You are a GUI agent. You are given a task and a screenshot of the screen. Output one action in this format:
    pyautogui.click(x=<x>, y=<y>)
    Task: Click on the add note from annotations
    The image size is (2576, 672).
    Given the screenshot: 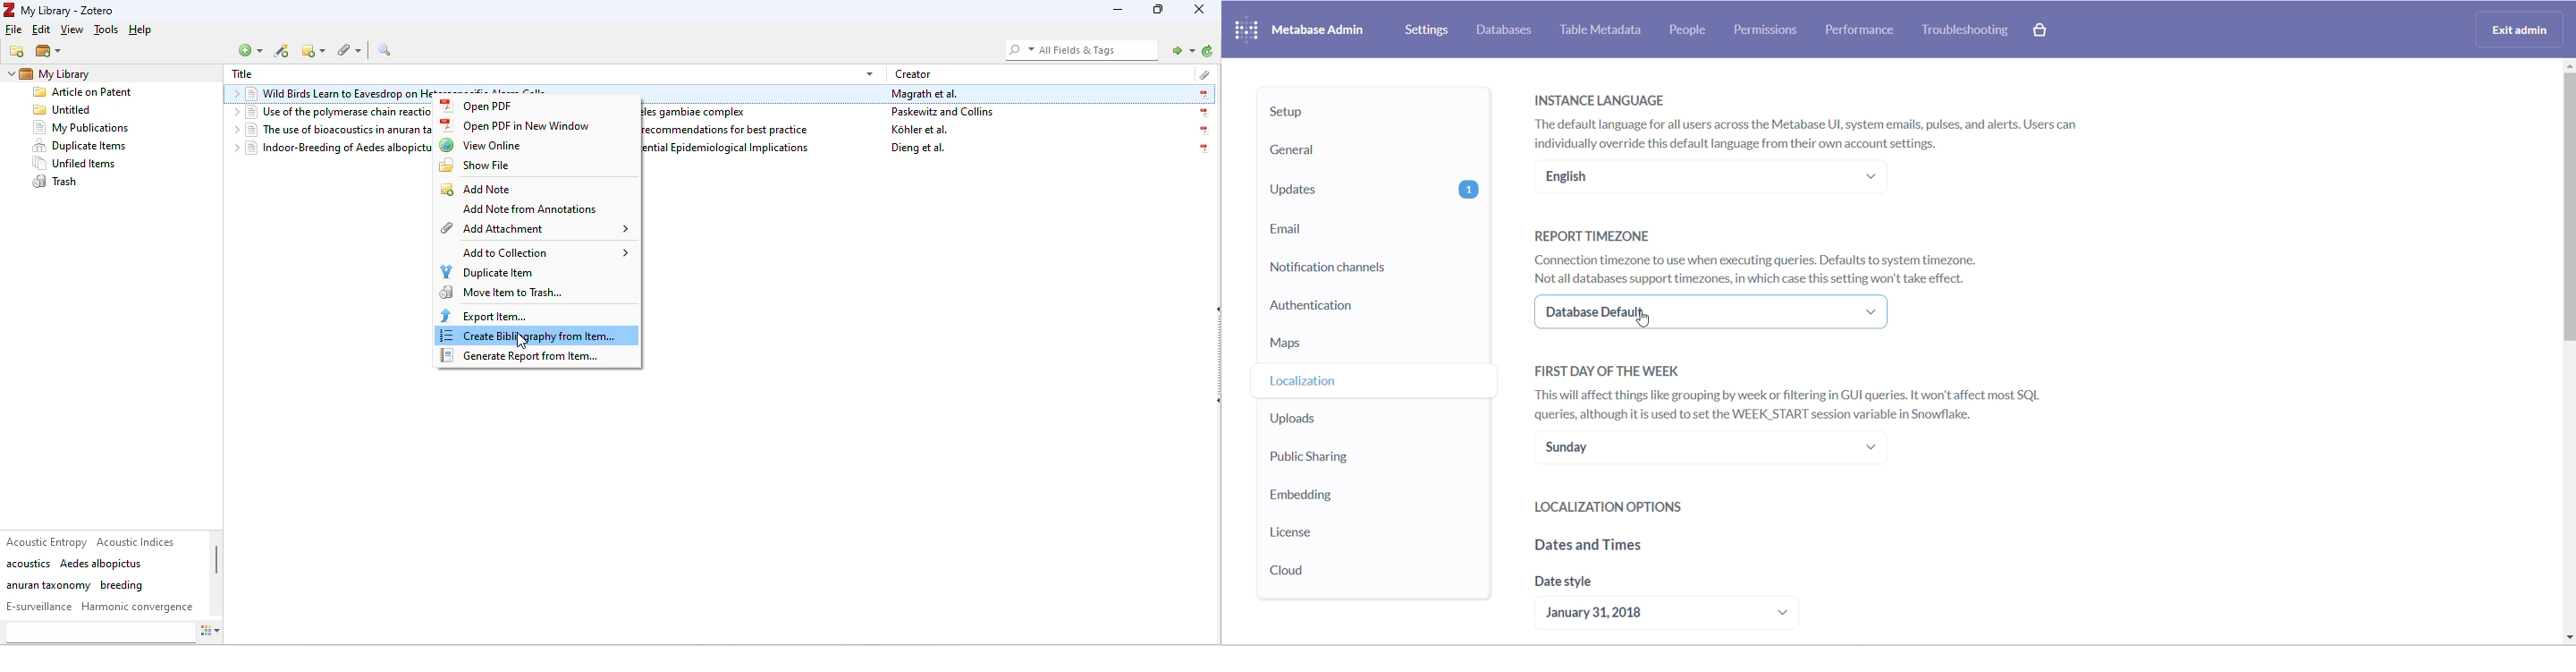 What is the action you would take?
    pyautogui.click(x=525, y=210)
    